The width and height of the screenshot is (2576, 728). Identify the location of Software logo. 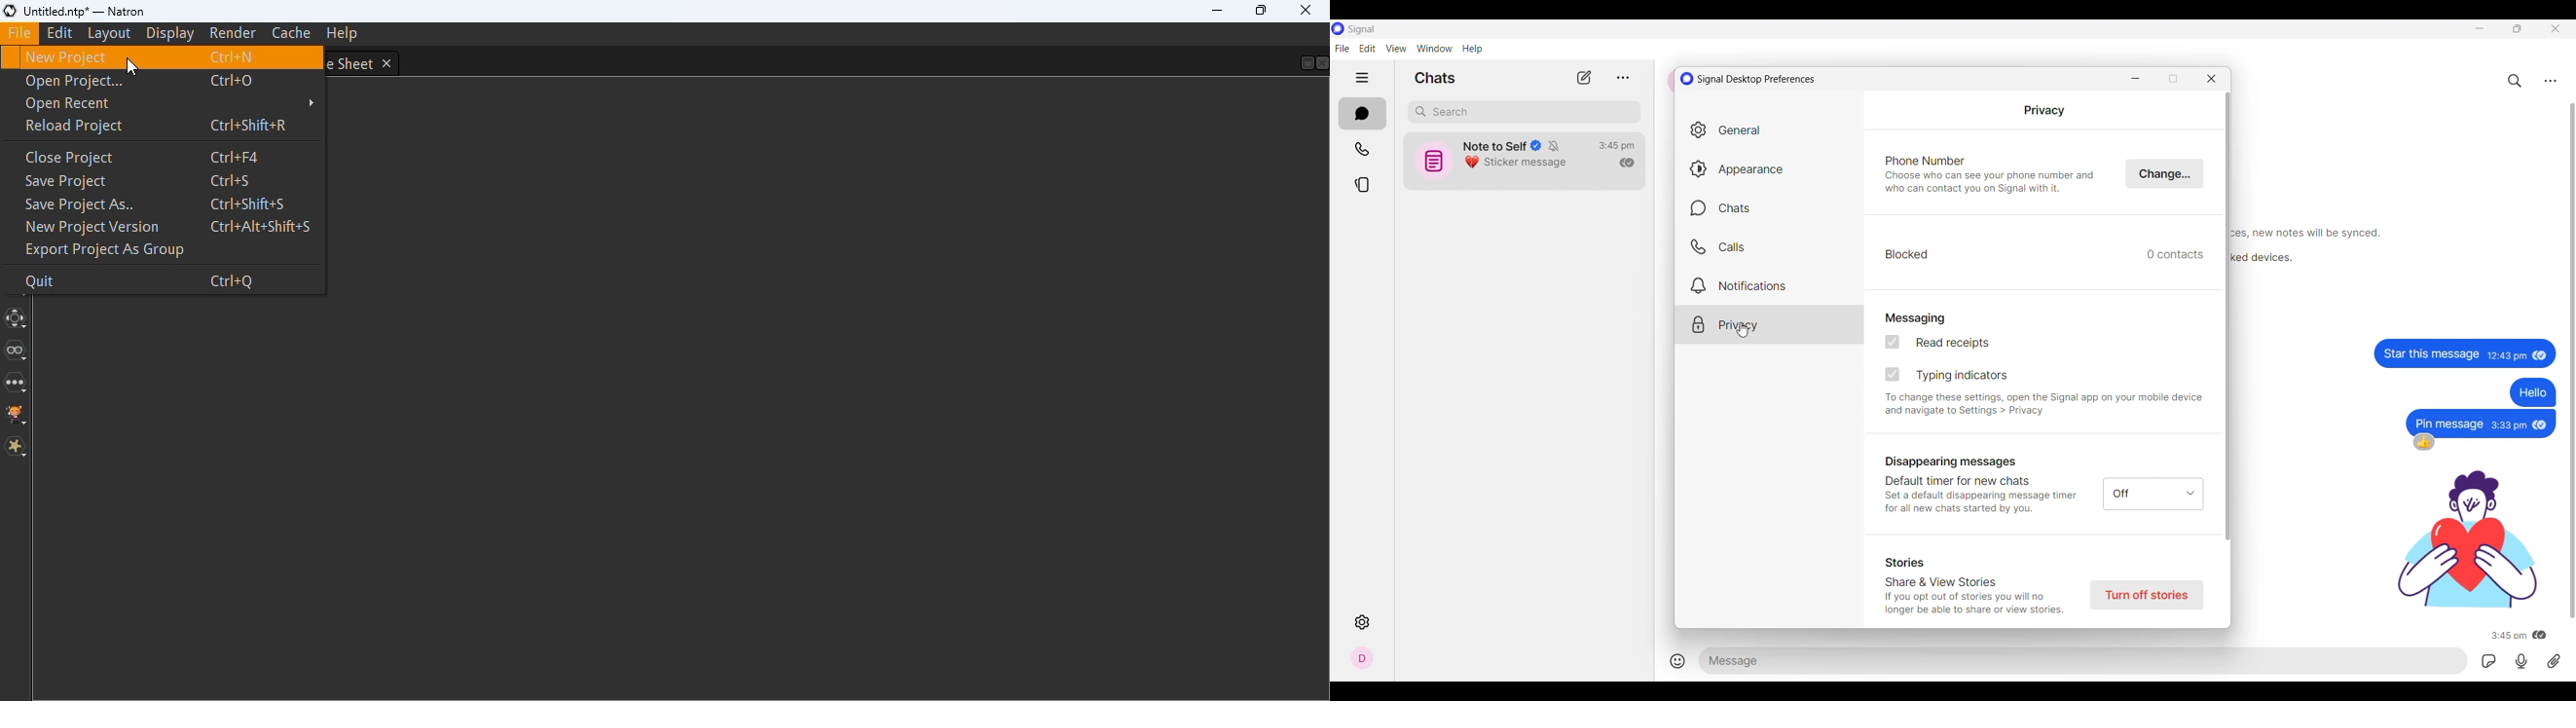
(1338, 29).